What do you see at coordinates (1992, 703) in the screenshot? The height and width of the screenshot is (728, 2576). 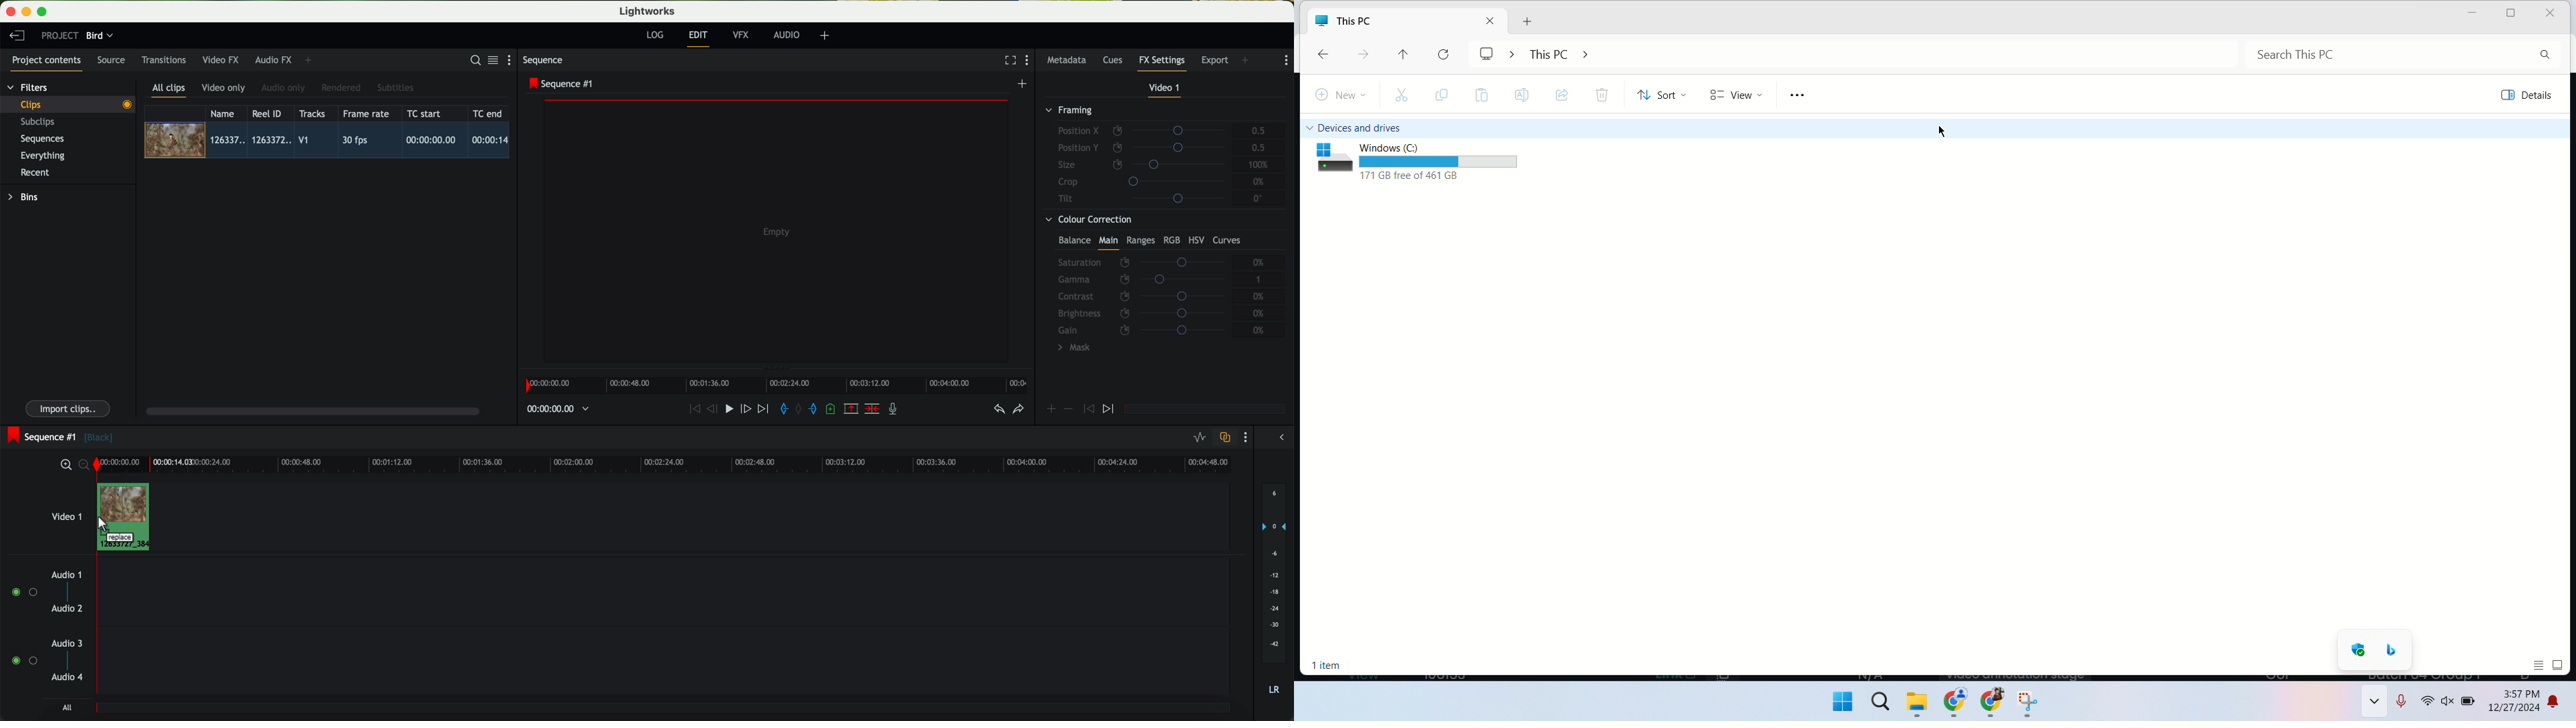 I see `chrome` at bounding box center [1992, 703].